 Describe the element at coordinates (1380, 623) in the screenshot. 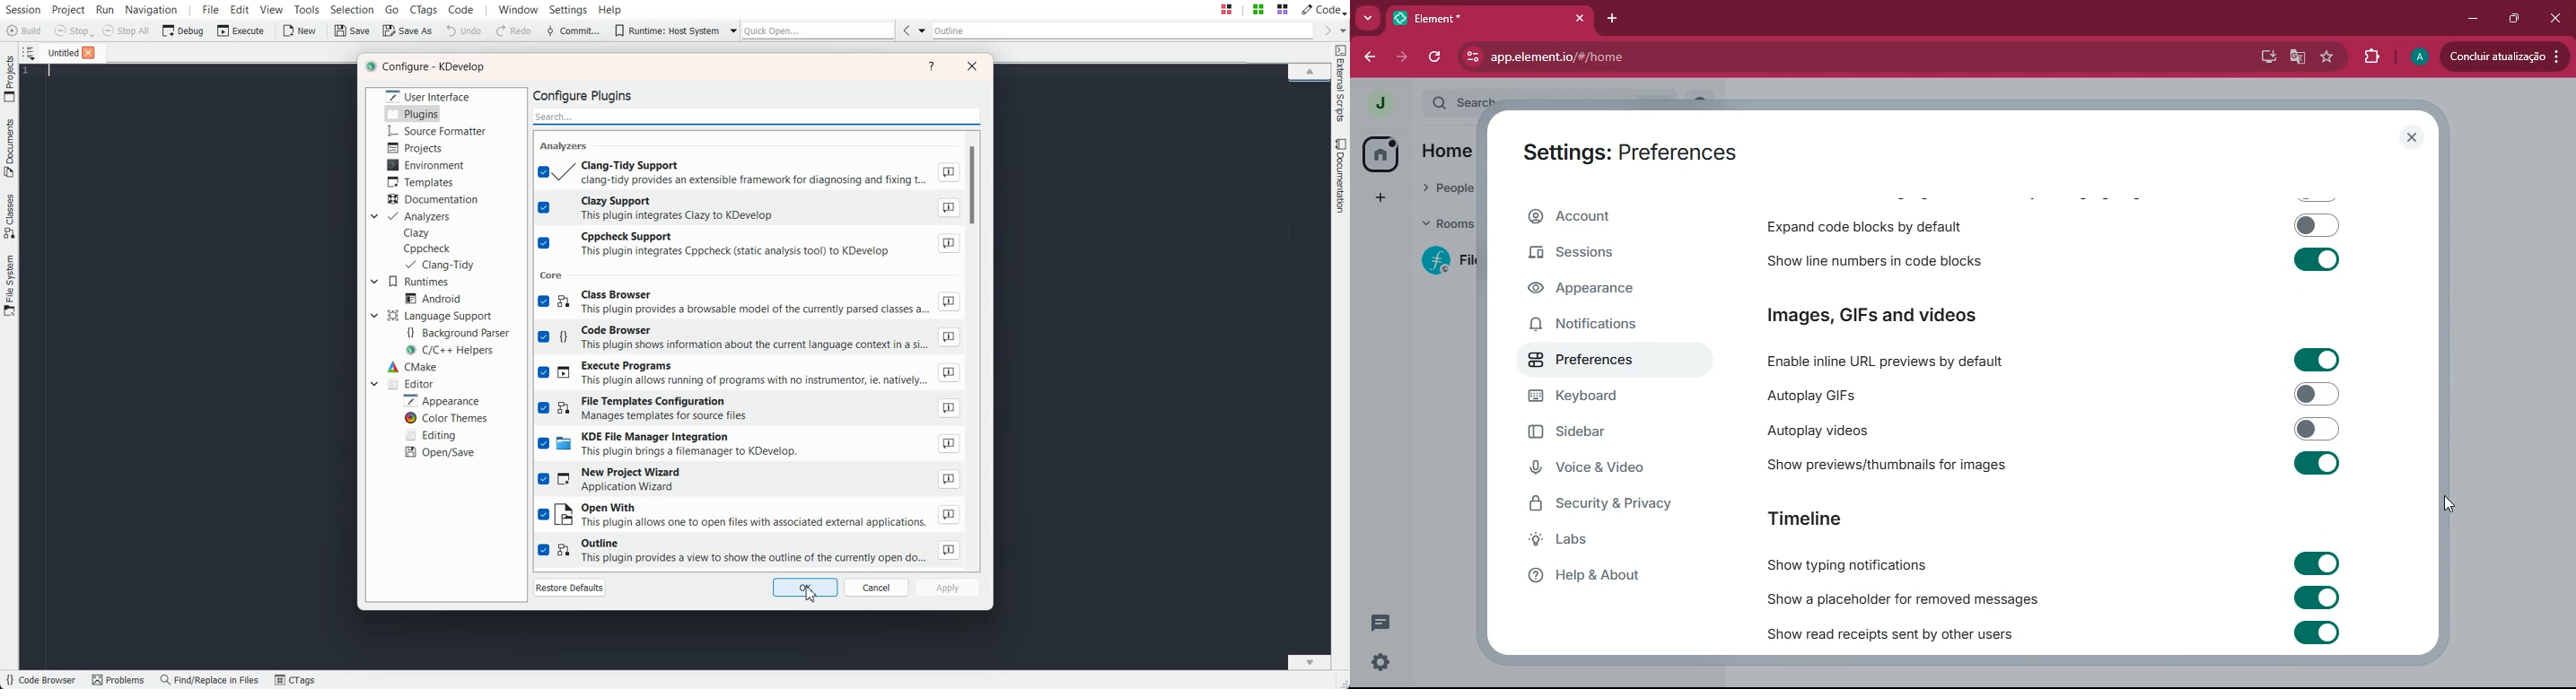

I see `threads` at that location.